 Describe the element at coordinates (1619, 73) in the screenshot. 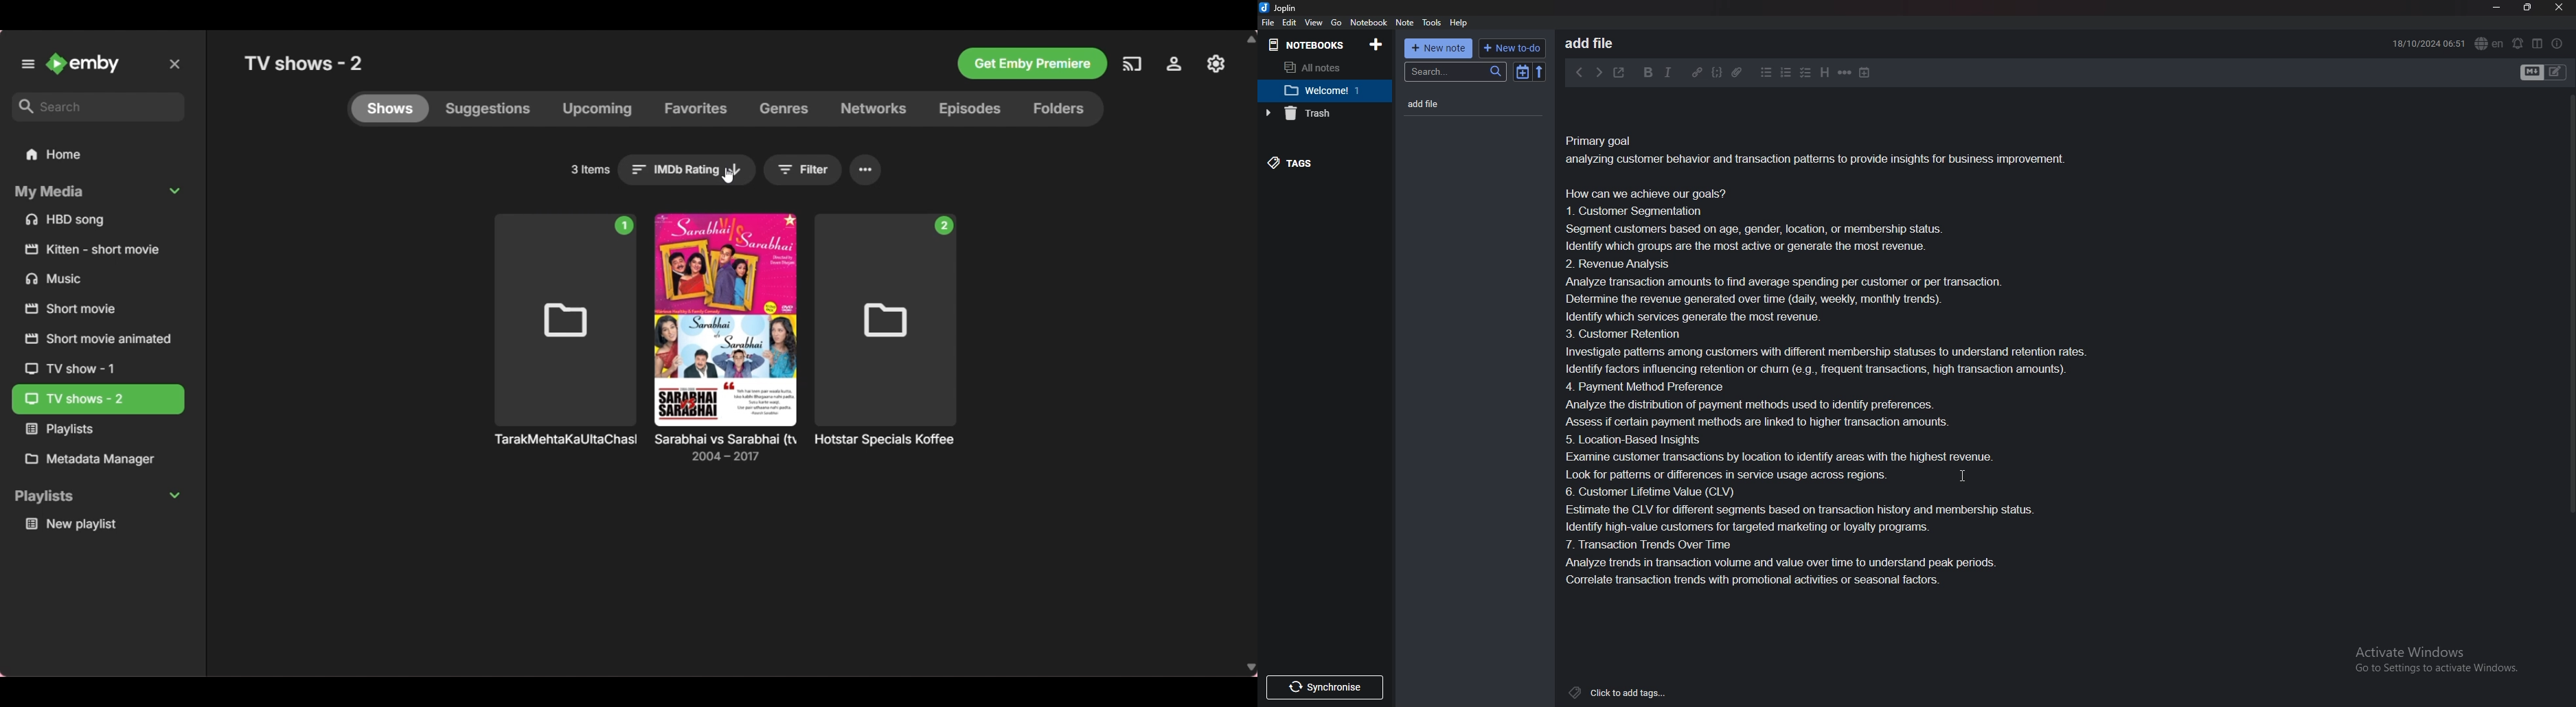

I see `Toggle external editor` at that location.